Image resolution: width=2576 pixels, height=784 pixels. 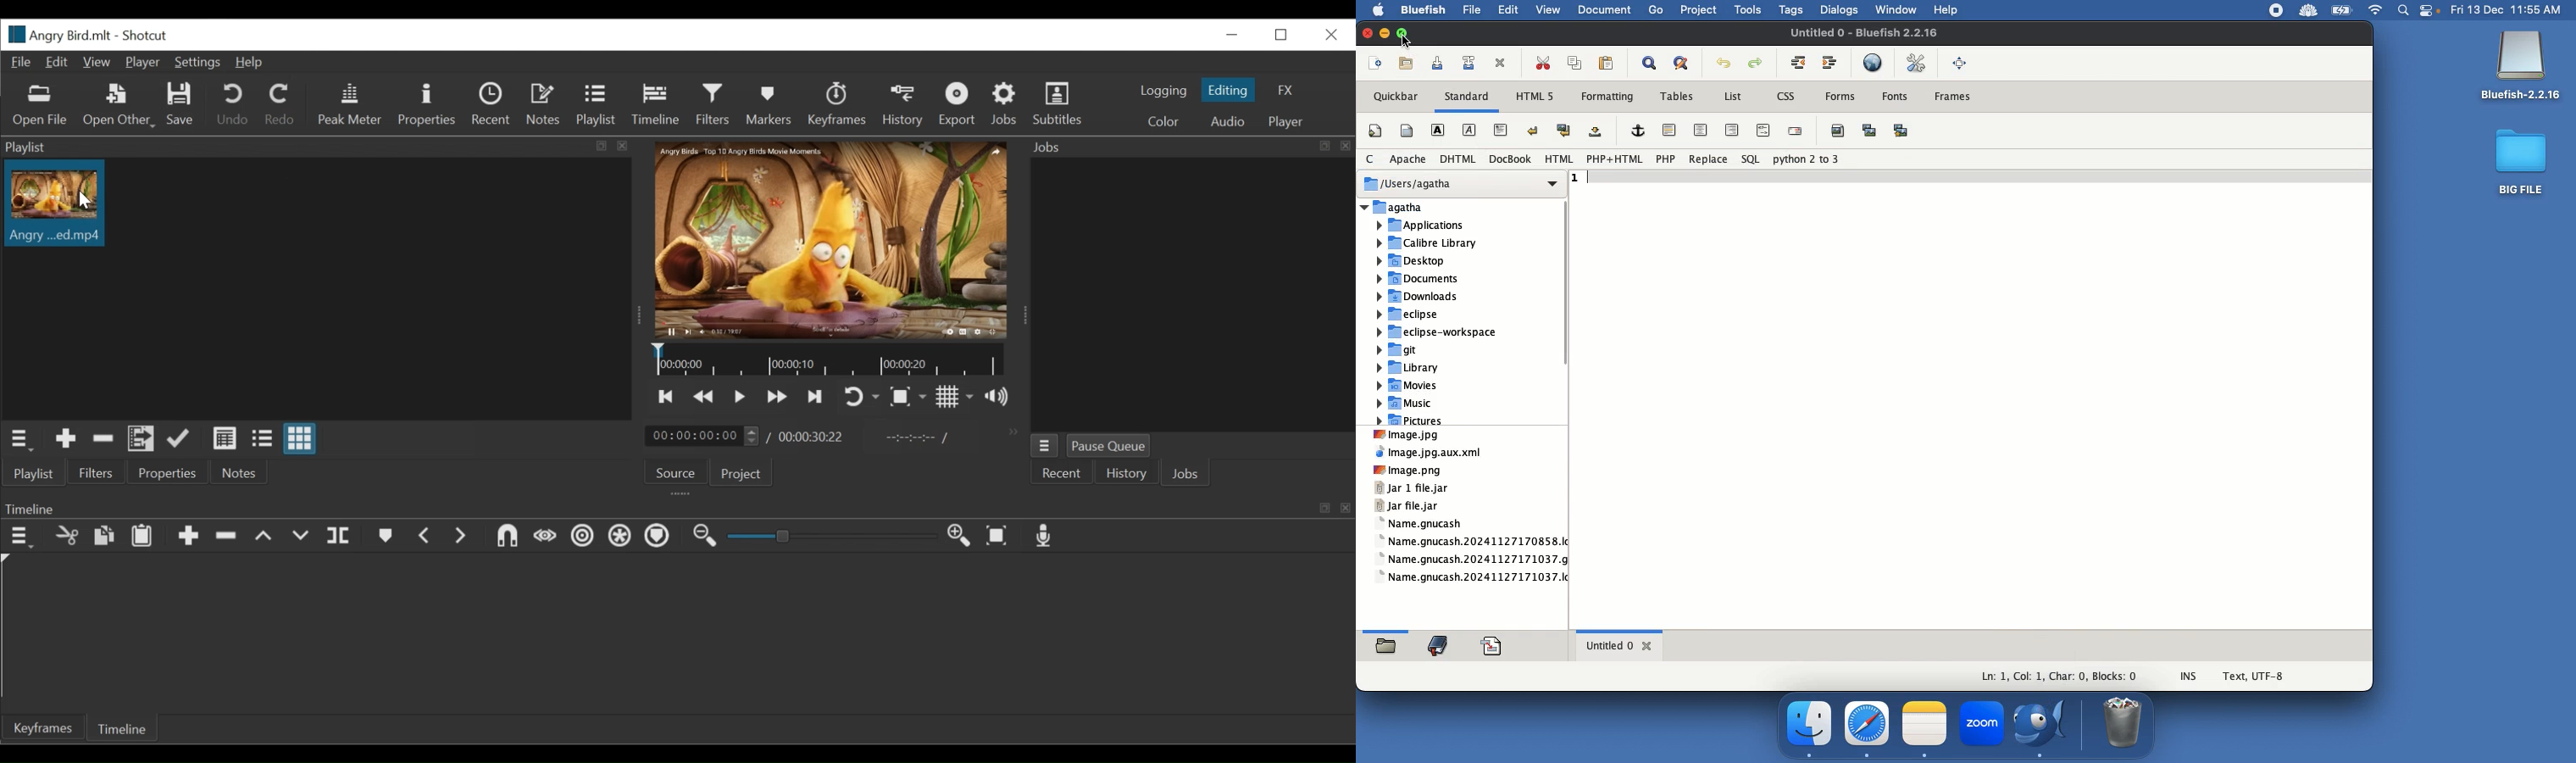 I want to click on Body, so click(x=1407, y=130).